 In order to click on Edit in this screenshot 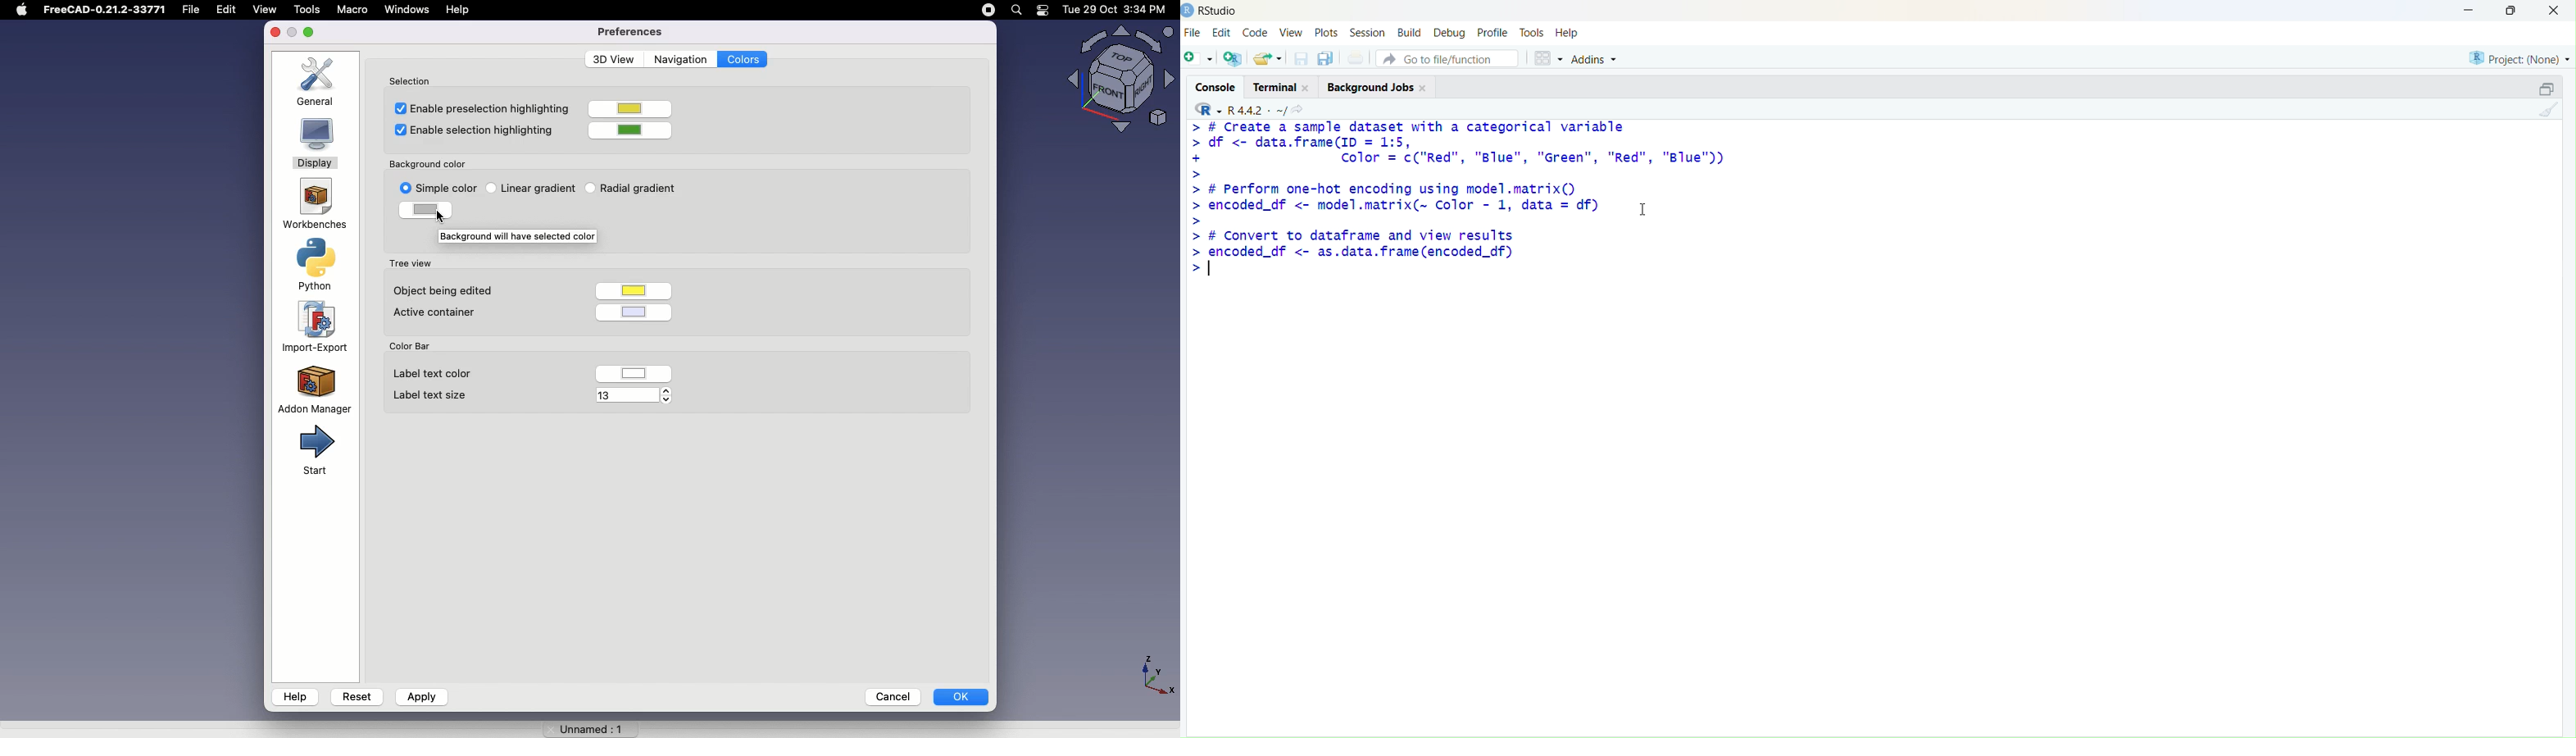, I will do `click(230, 10)`.